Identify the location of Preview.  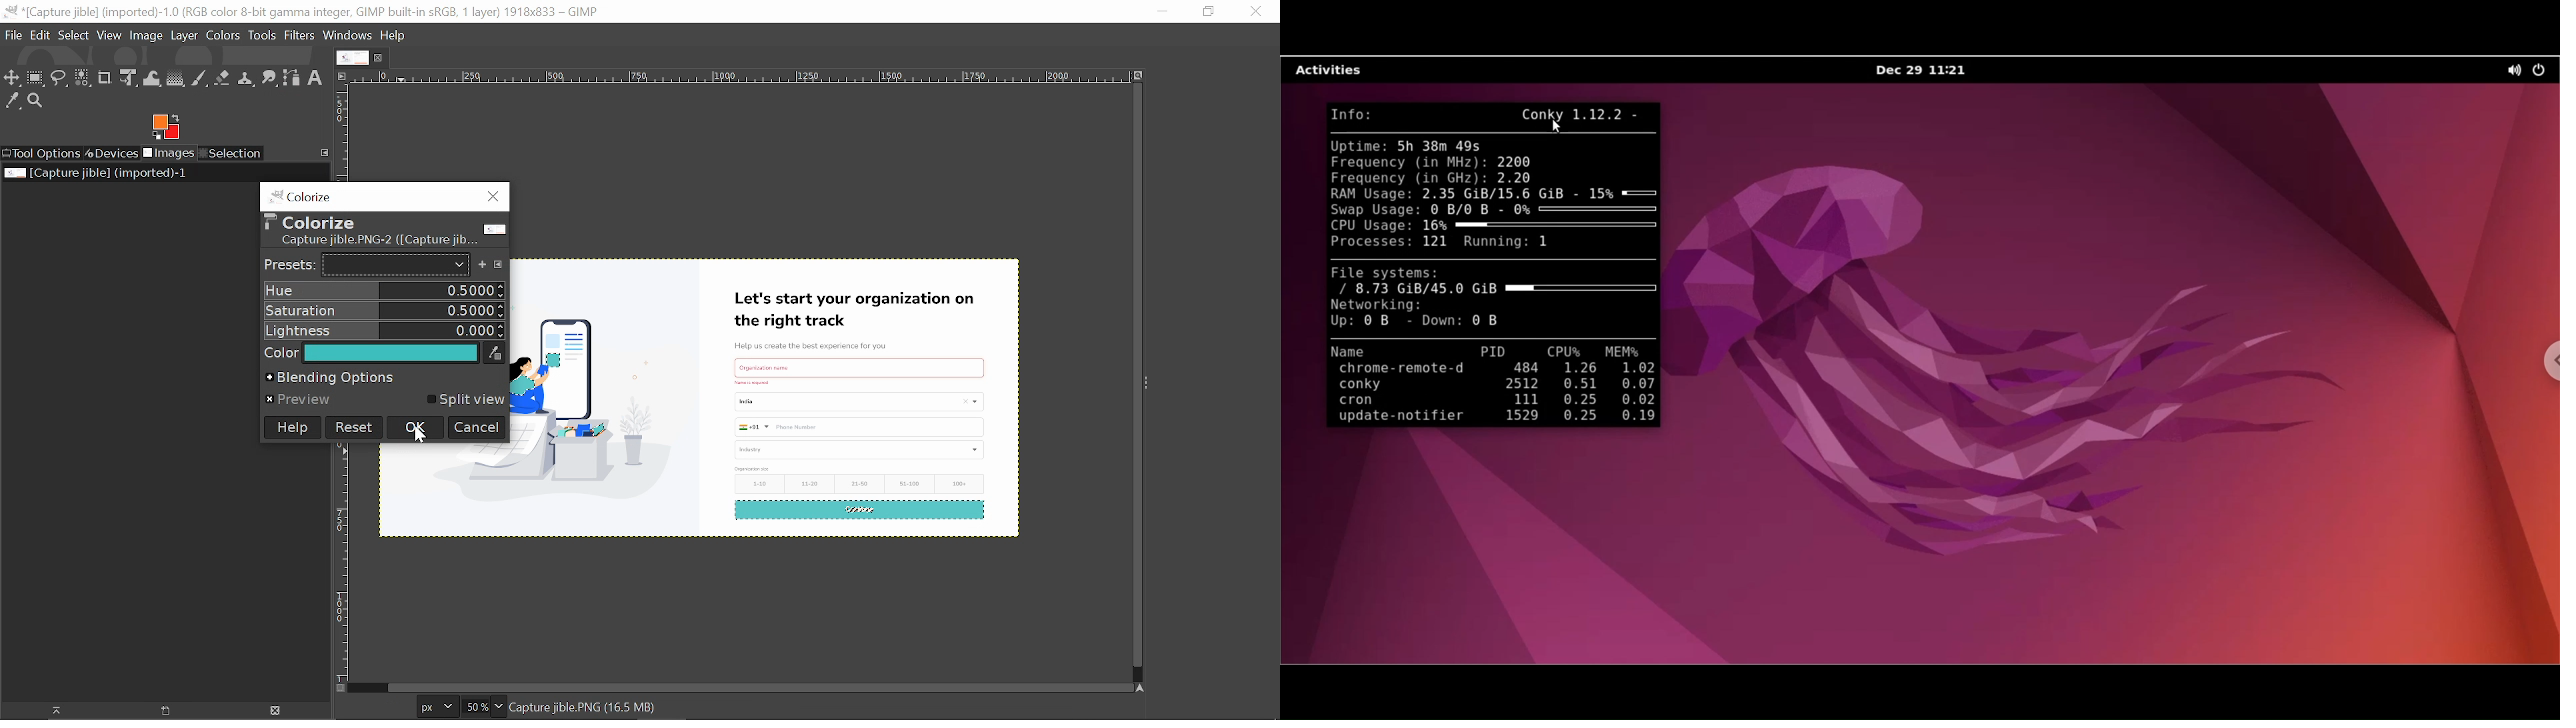
(302, 399).